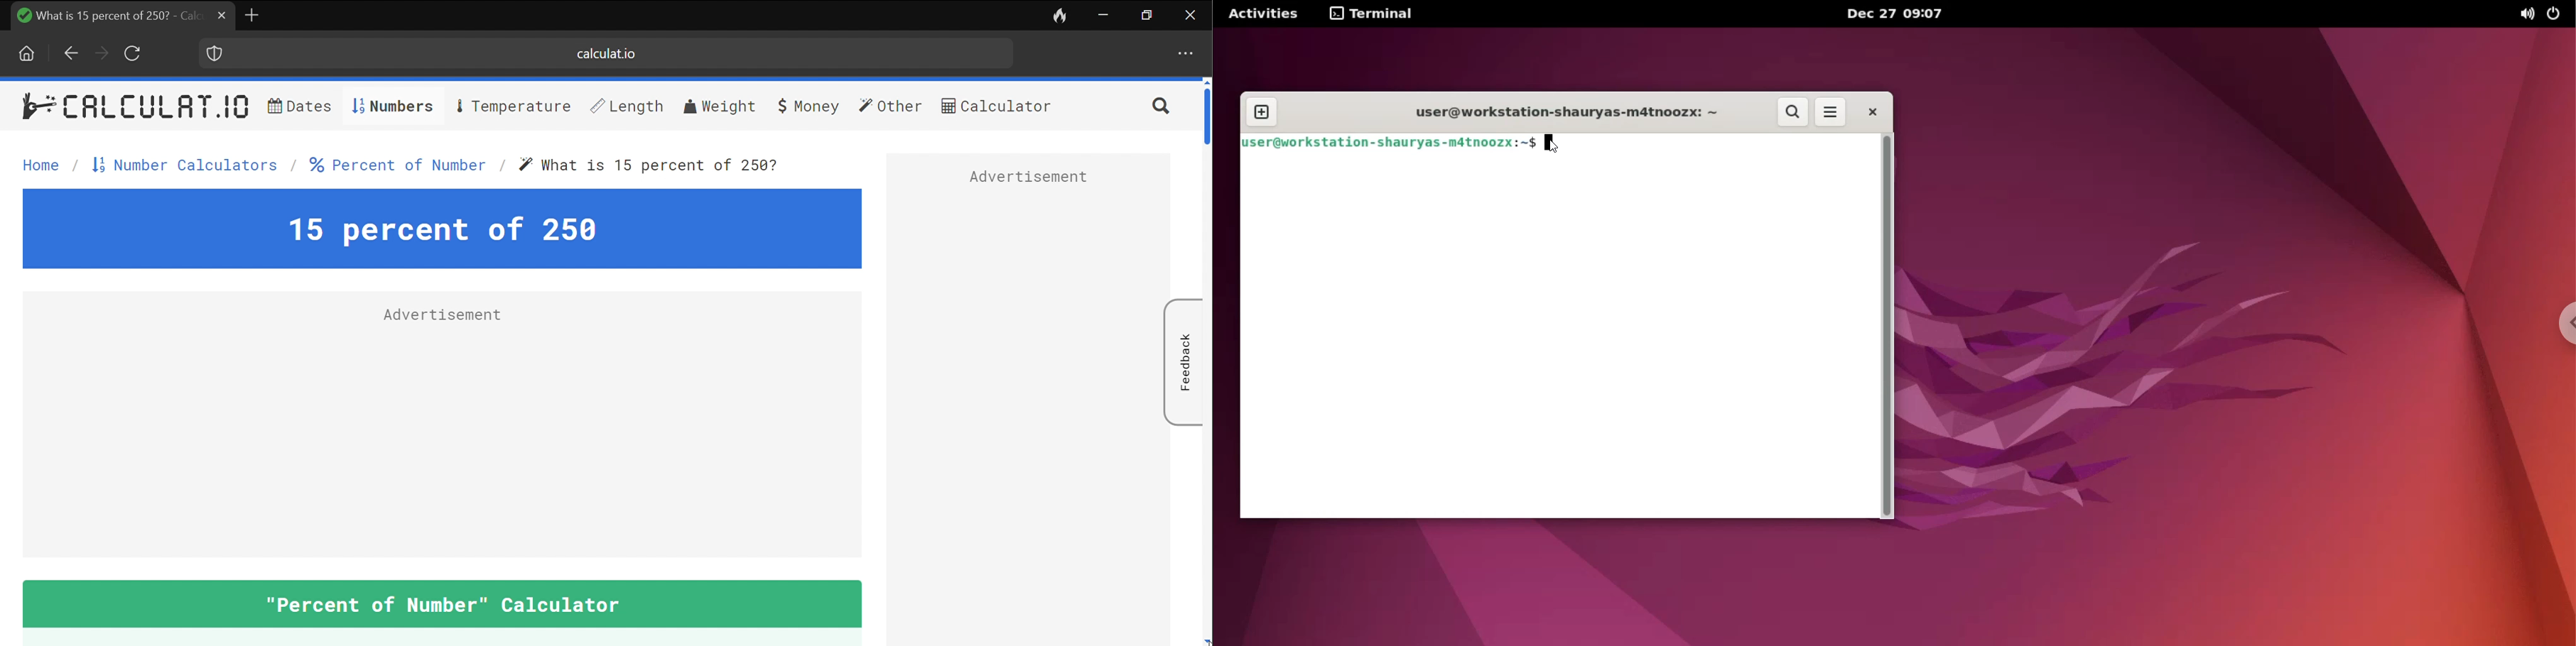 This screenshot has height=672, width=2576. Describe the element at coordinates (133, 52) in the screenshot. I see `Reload` at that location.